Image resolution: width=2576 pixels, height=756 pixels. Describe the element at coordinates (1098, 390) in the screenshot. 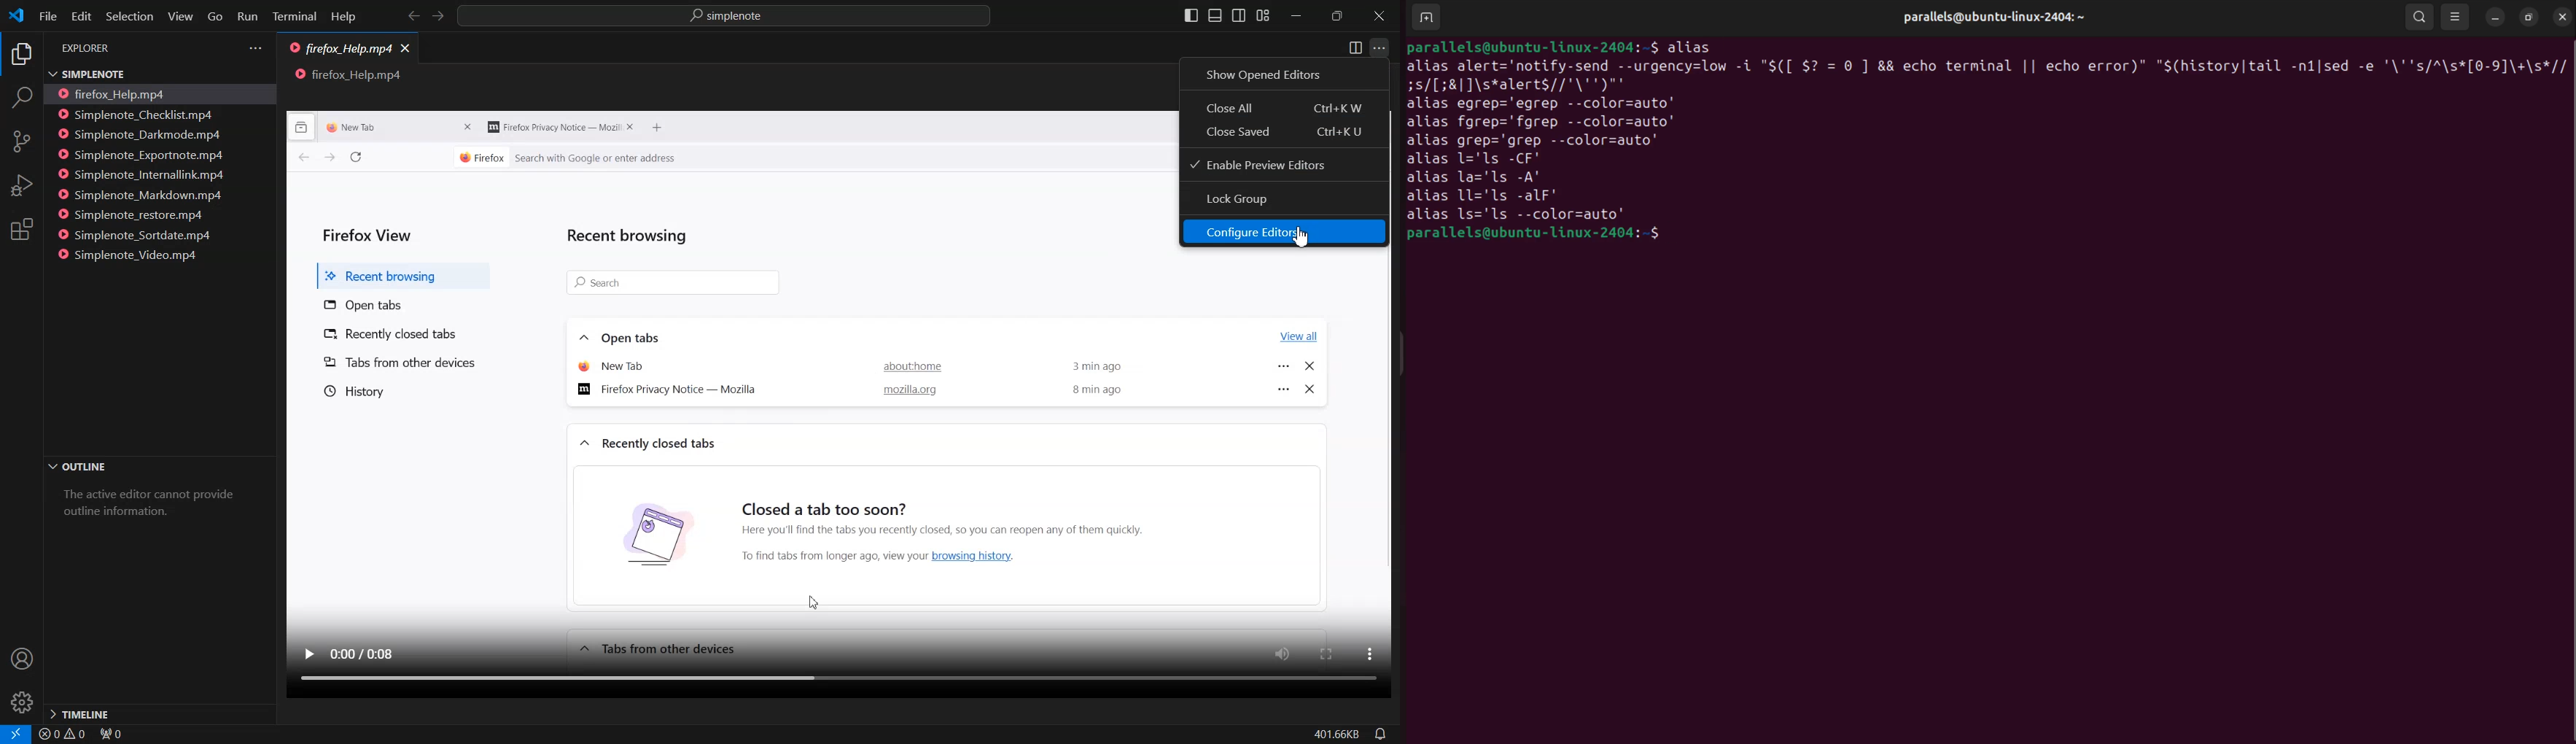

I see `8 min ago` at that location.